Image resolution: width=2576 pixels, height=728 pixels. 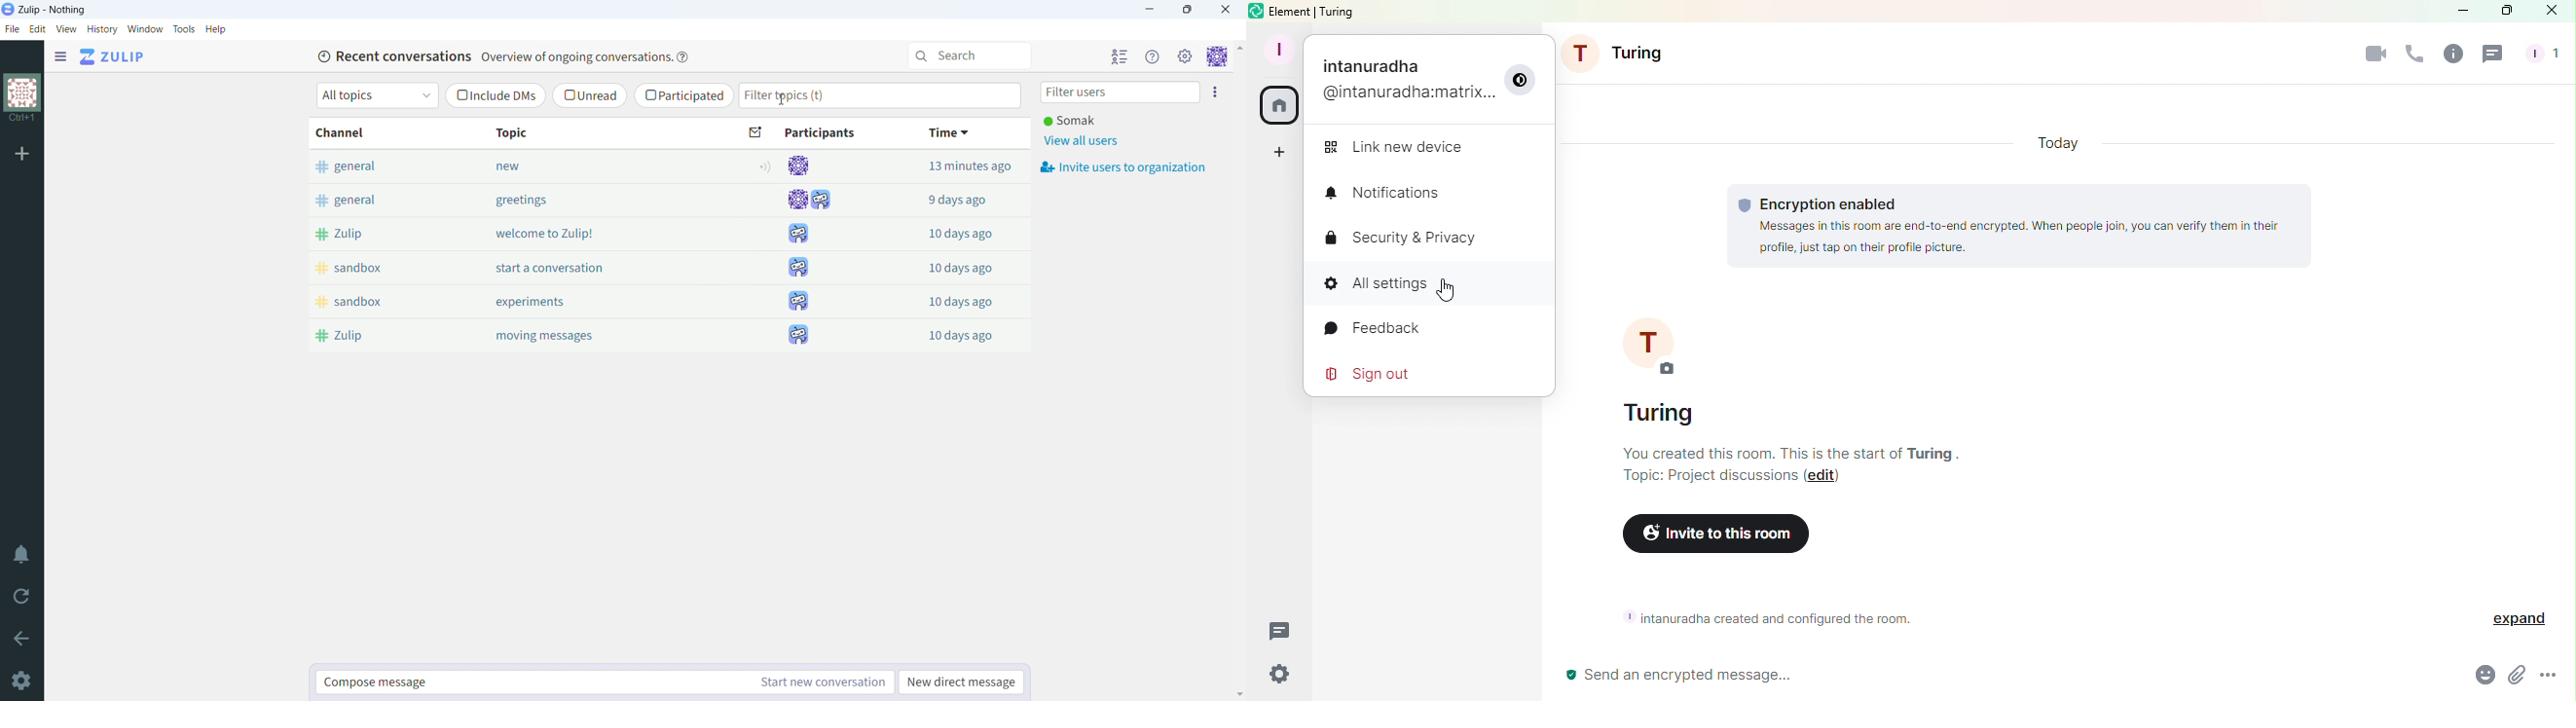 What do you see at coordinates (1224, 10) in the screenshot?
I see `close` at bounding box center [1224, 10].